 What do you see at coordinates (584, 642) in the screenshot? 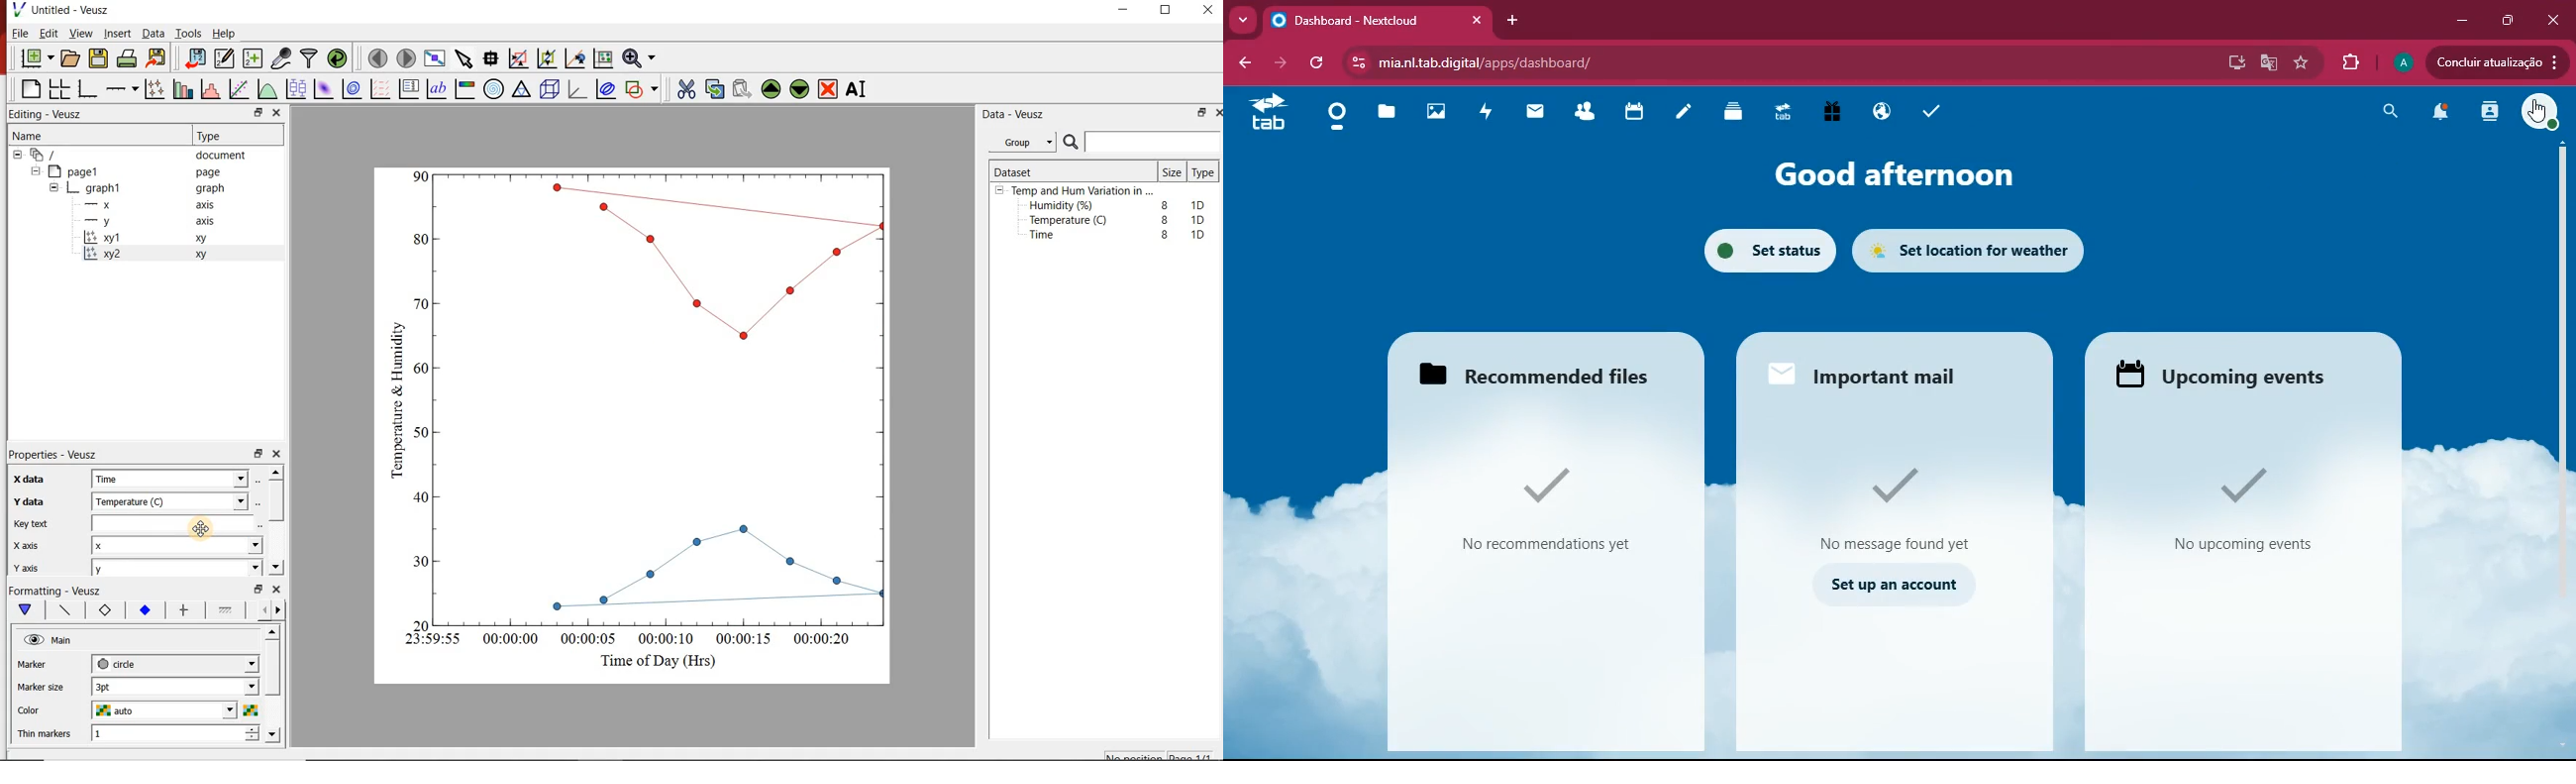
I see `00:00:05` at bounding box center [584, 642].